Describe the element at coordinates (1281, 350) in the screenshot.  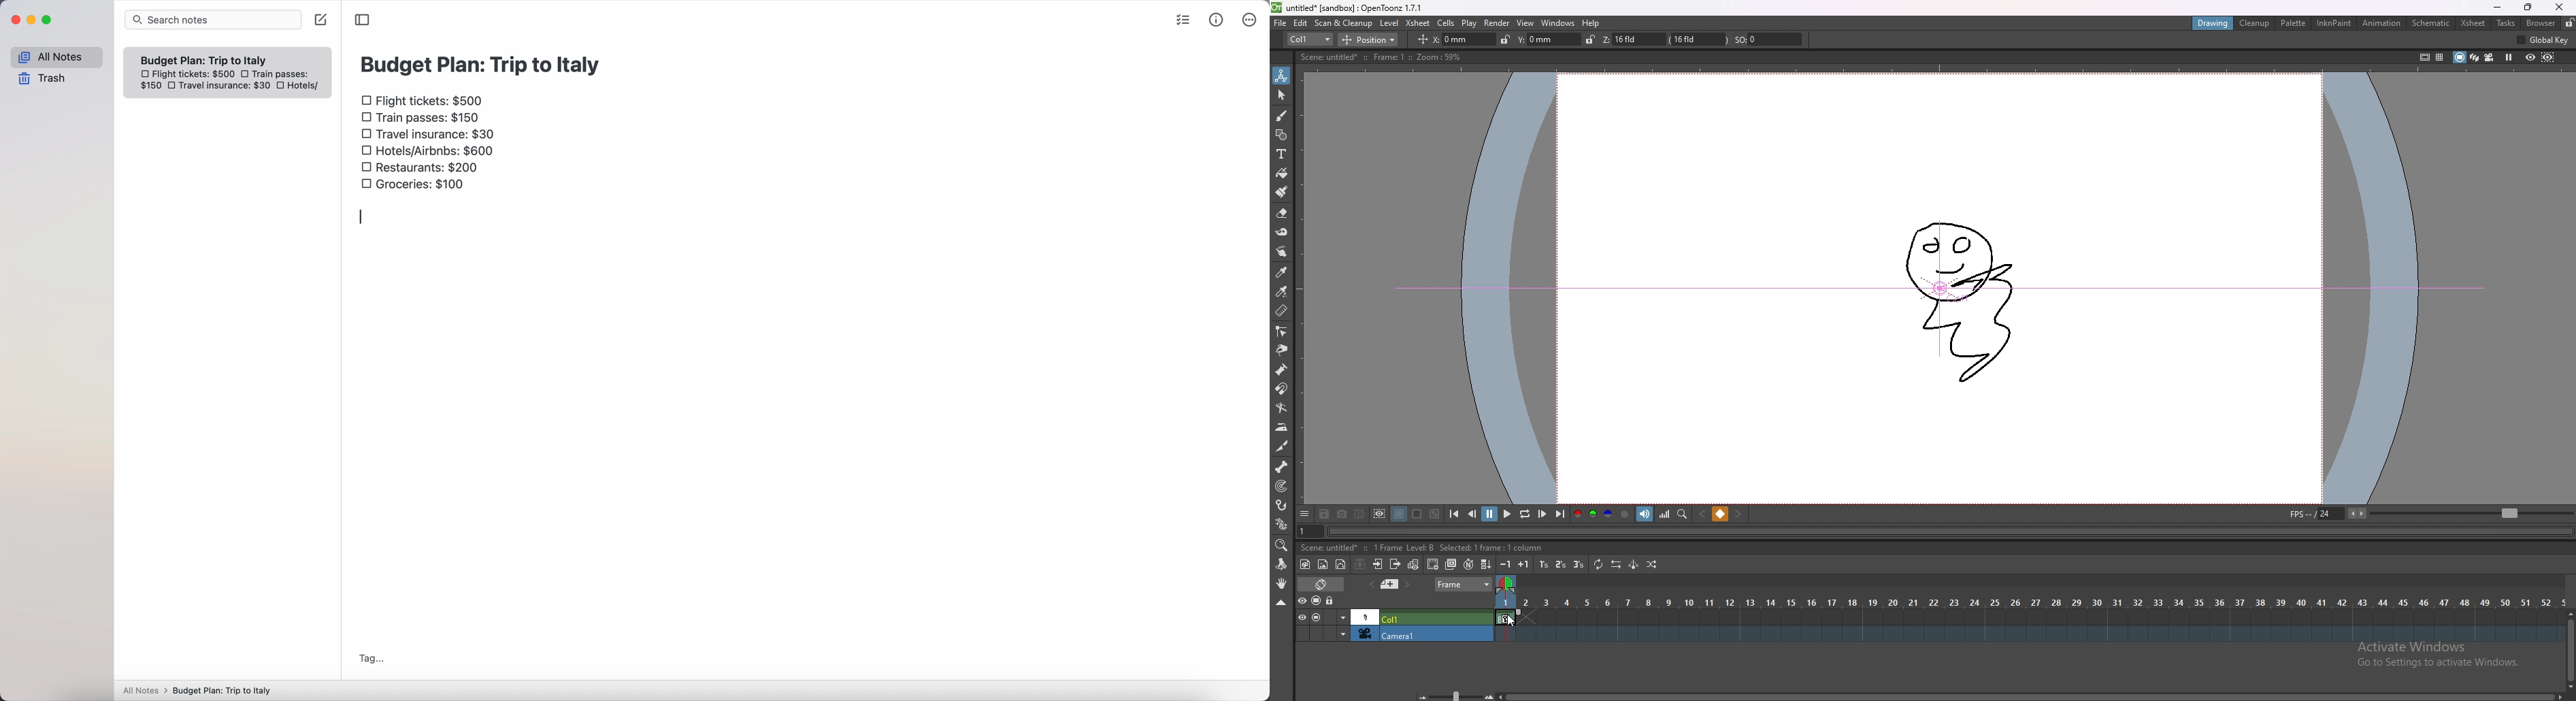
I see `pinch` at that location.